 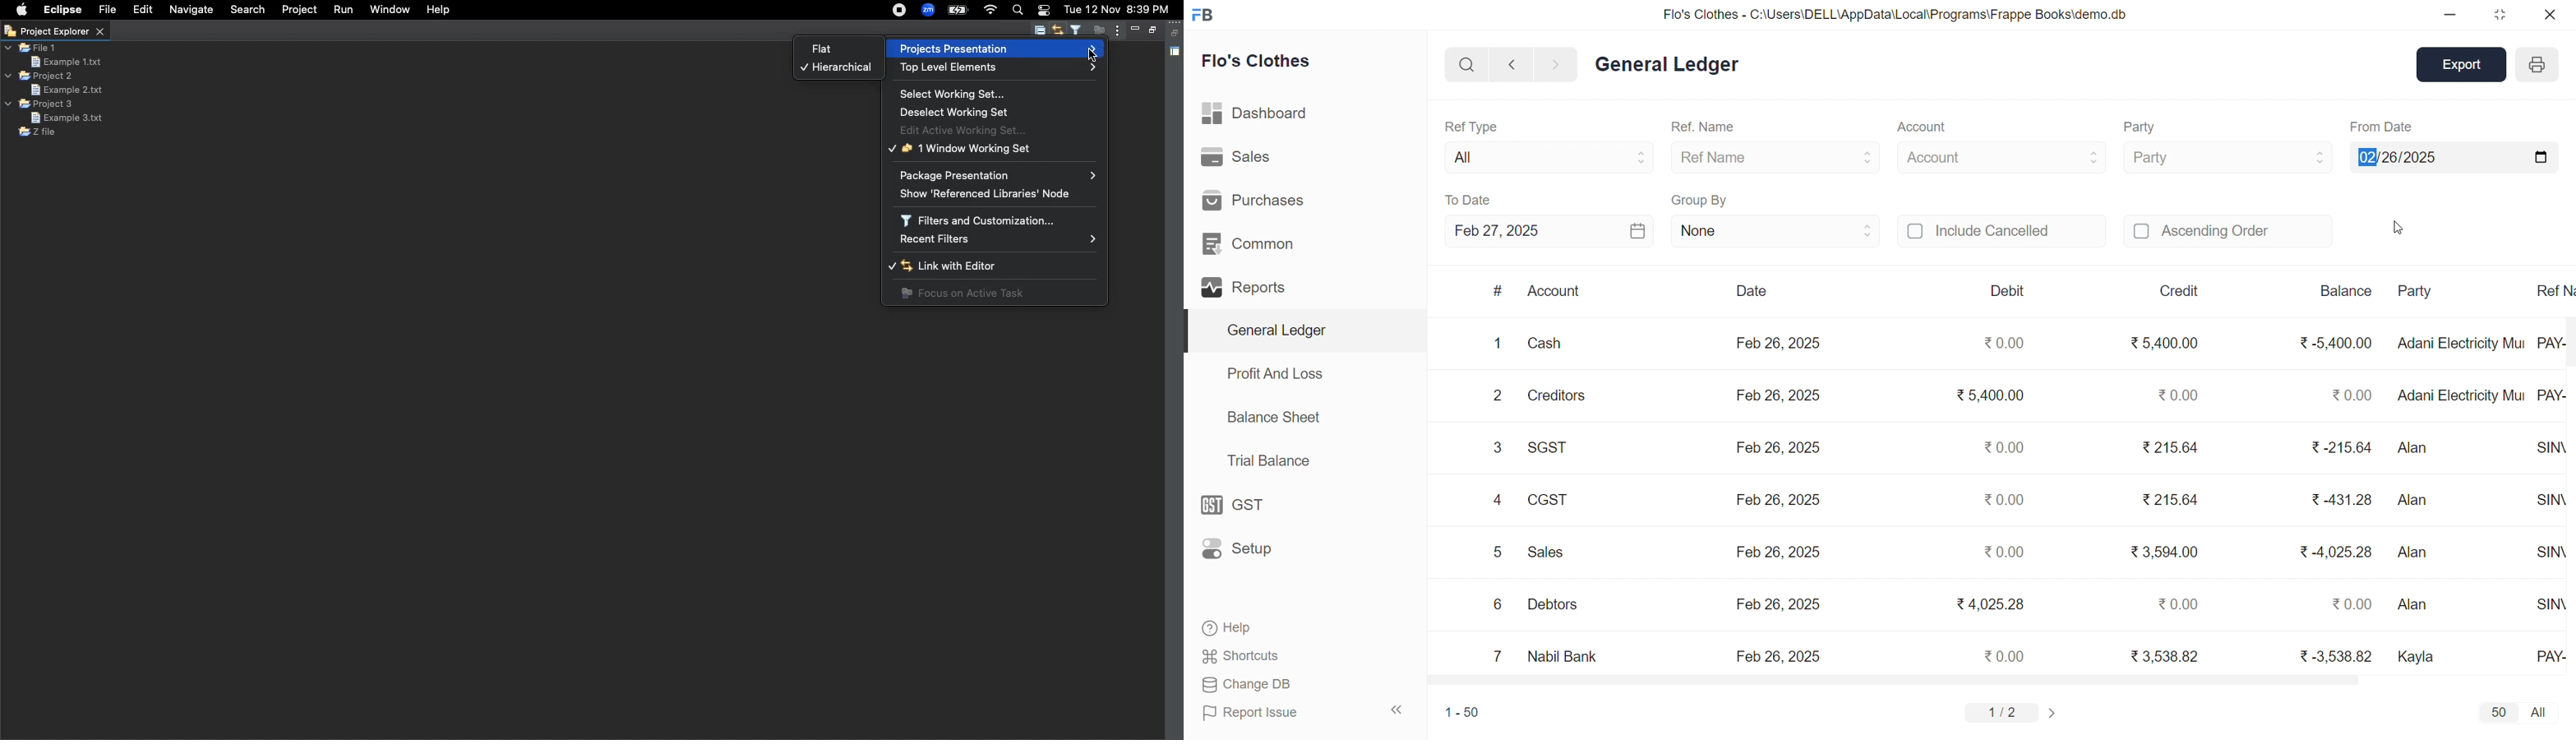 I want to click on 02/26/2025, so click(x=2453, y=155).